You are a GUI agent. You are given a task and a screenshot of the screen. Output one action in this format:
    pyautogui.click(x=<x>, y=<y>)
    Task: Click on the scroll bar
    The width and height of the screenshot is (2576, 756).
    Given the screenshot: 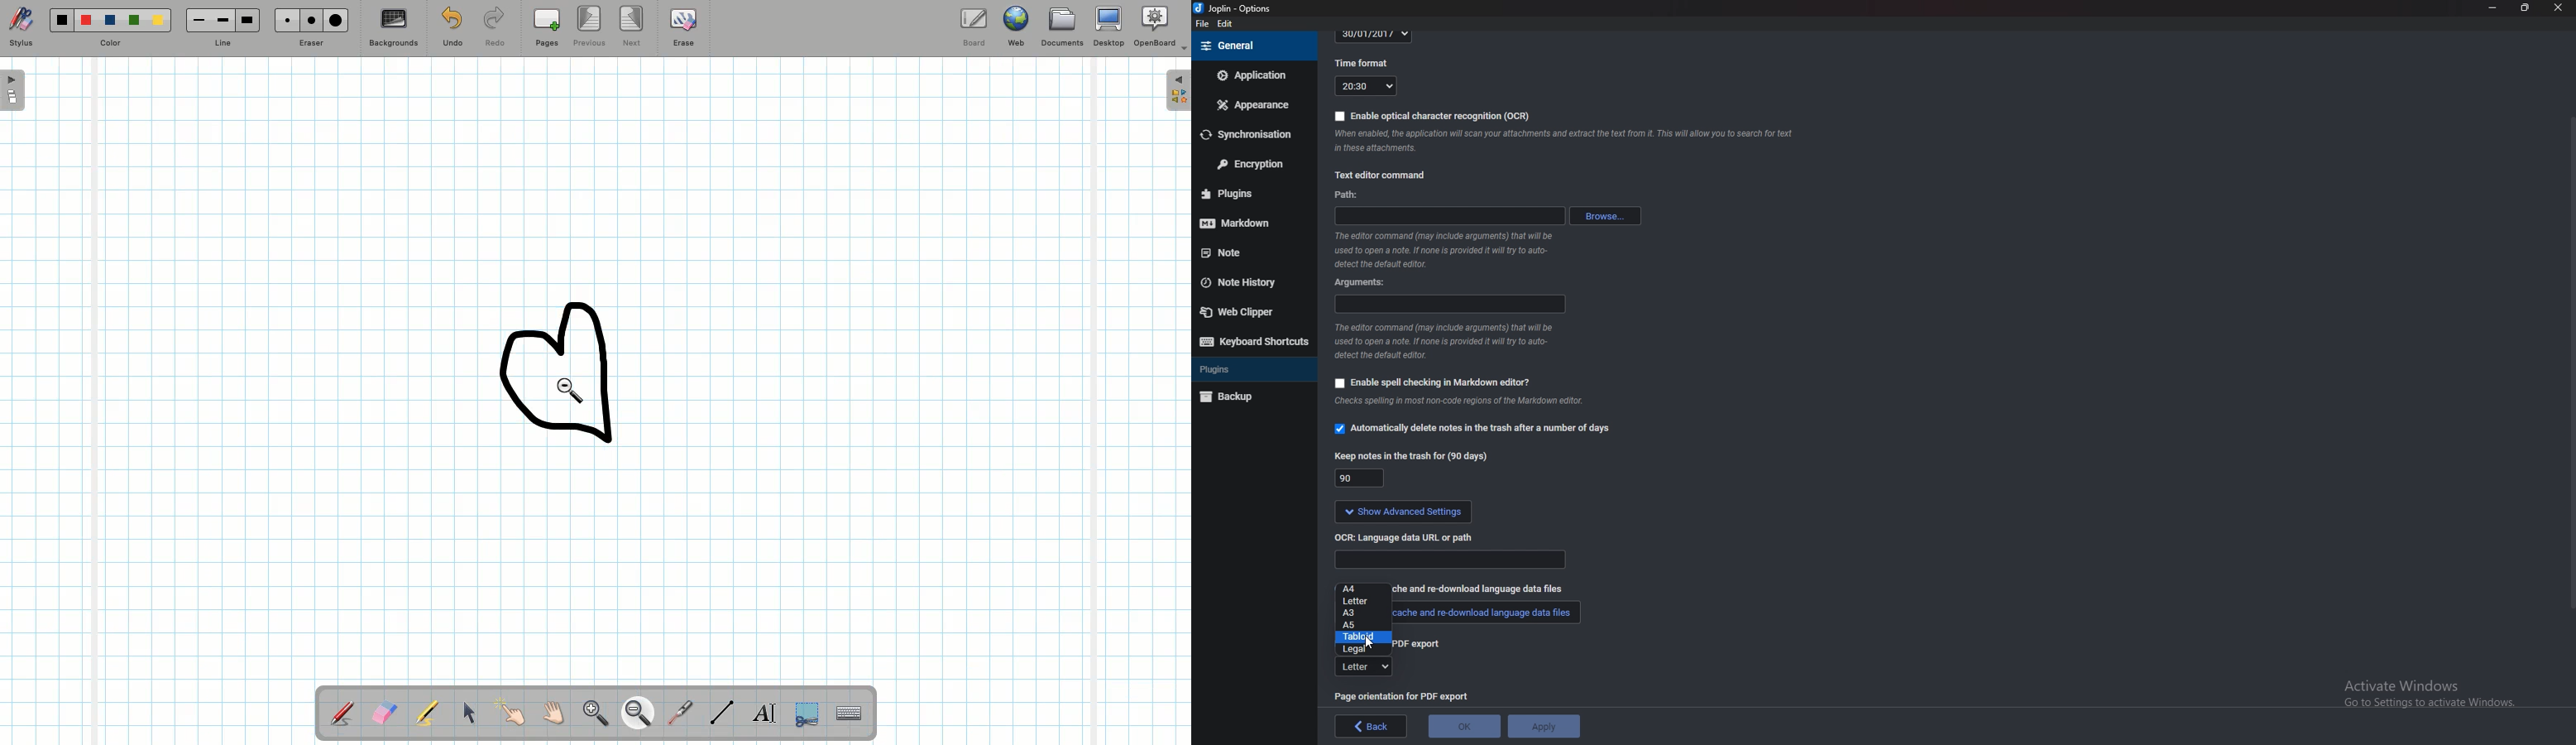 What is the action you would take?
    pyautogui.click(x=2571, y=362)
    